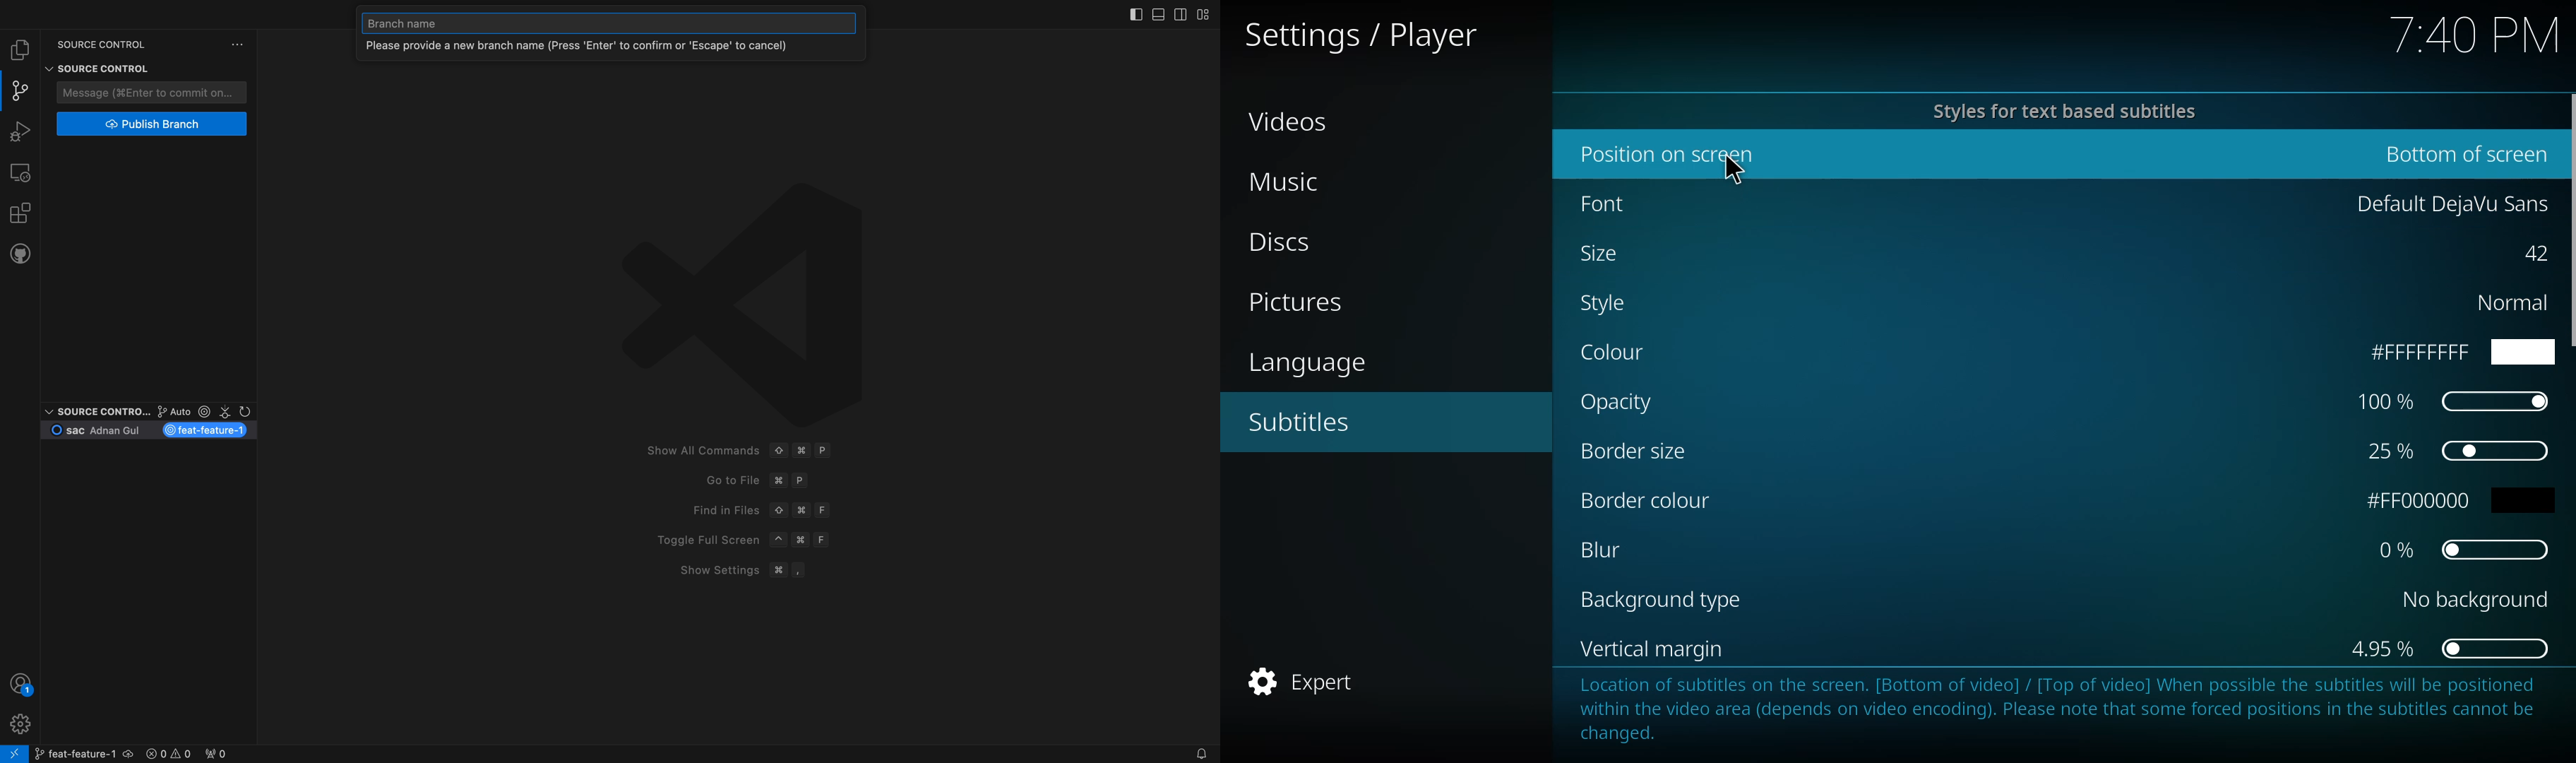 This screenshot has width=2576, height=784. What do you see at coordinates (1282, 244) in the screenshot?
I see `discs` at bounding box center [1282, 244].